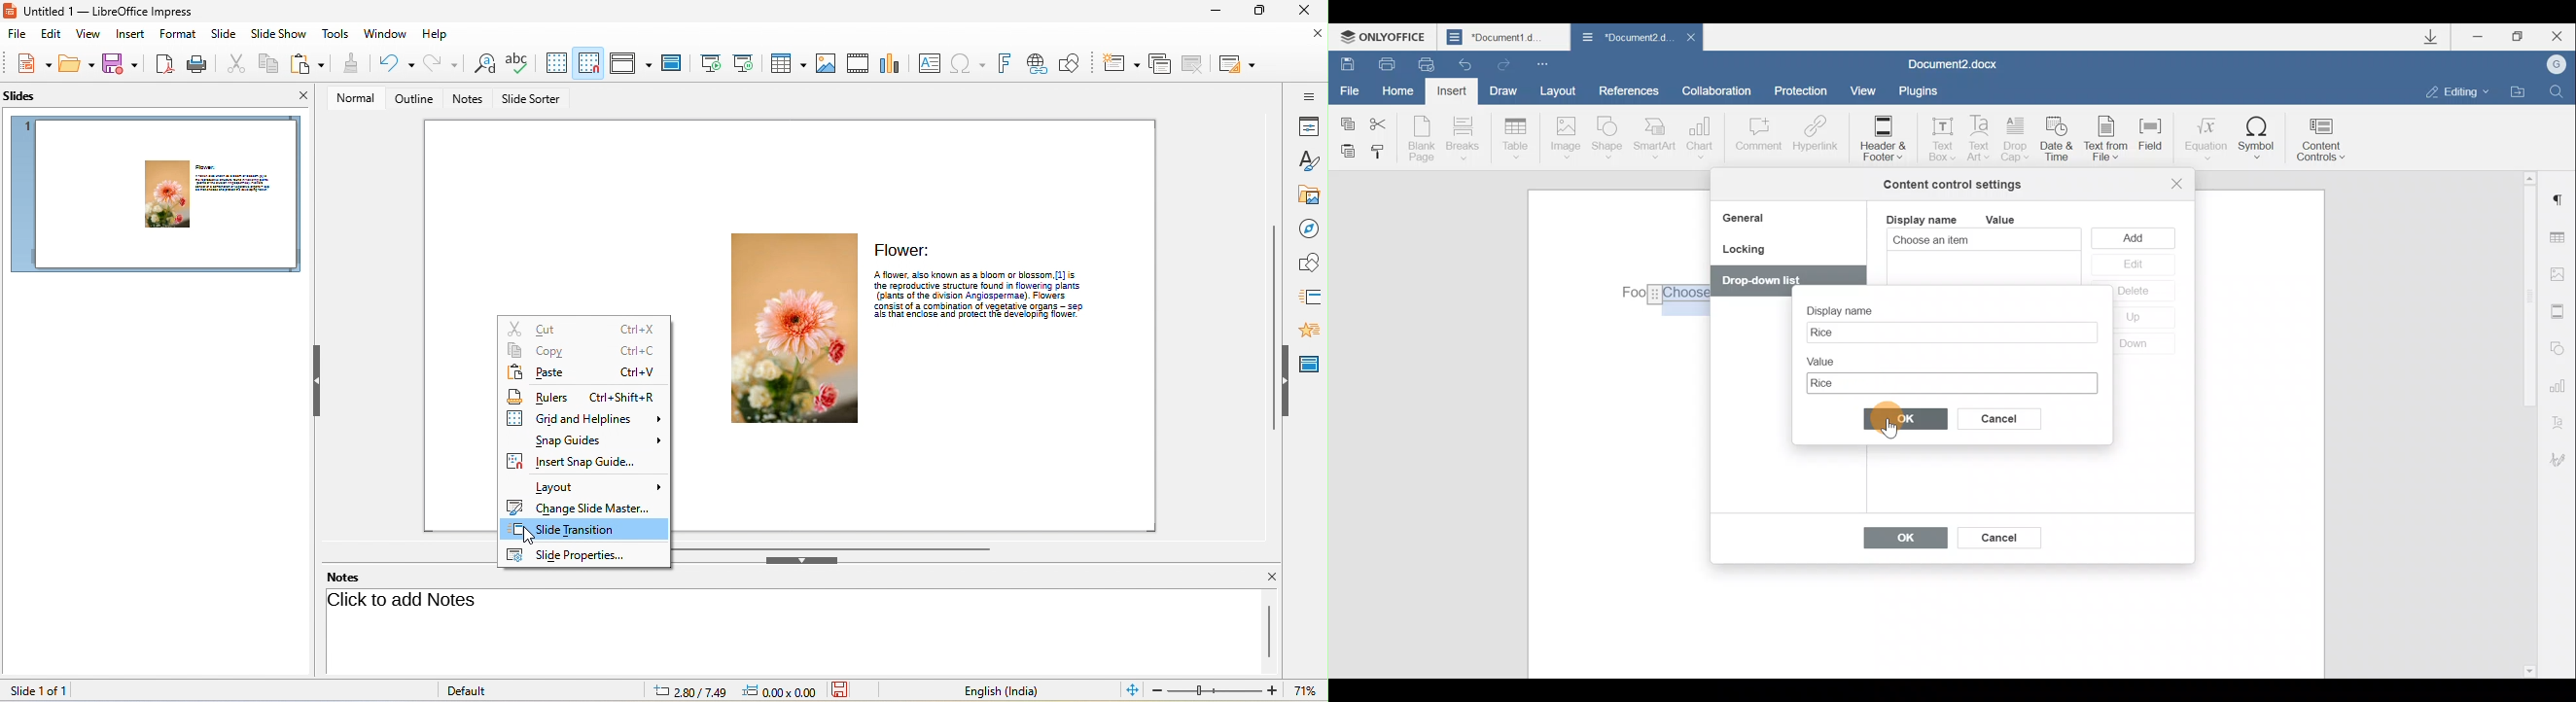 The height and width of the screenshot is (728, 2576). Describe the element at coordinates (2552, 65) in the screenshot. I see `Account name` at that location.